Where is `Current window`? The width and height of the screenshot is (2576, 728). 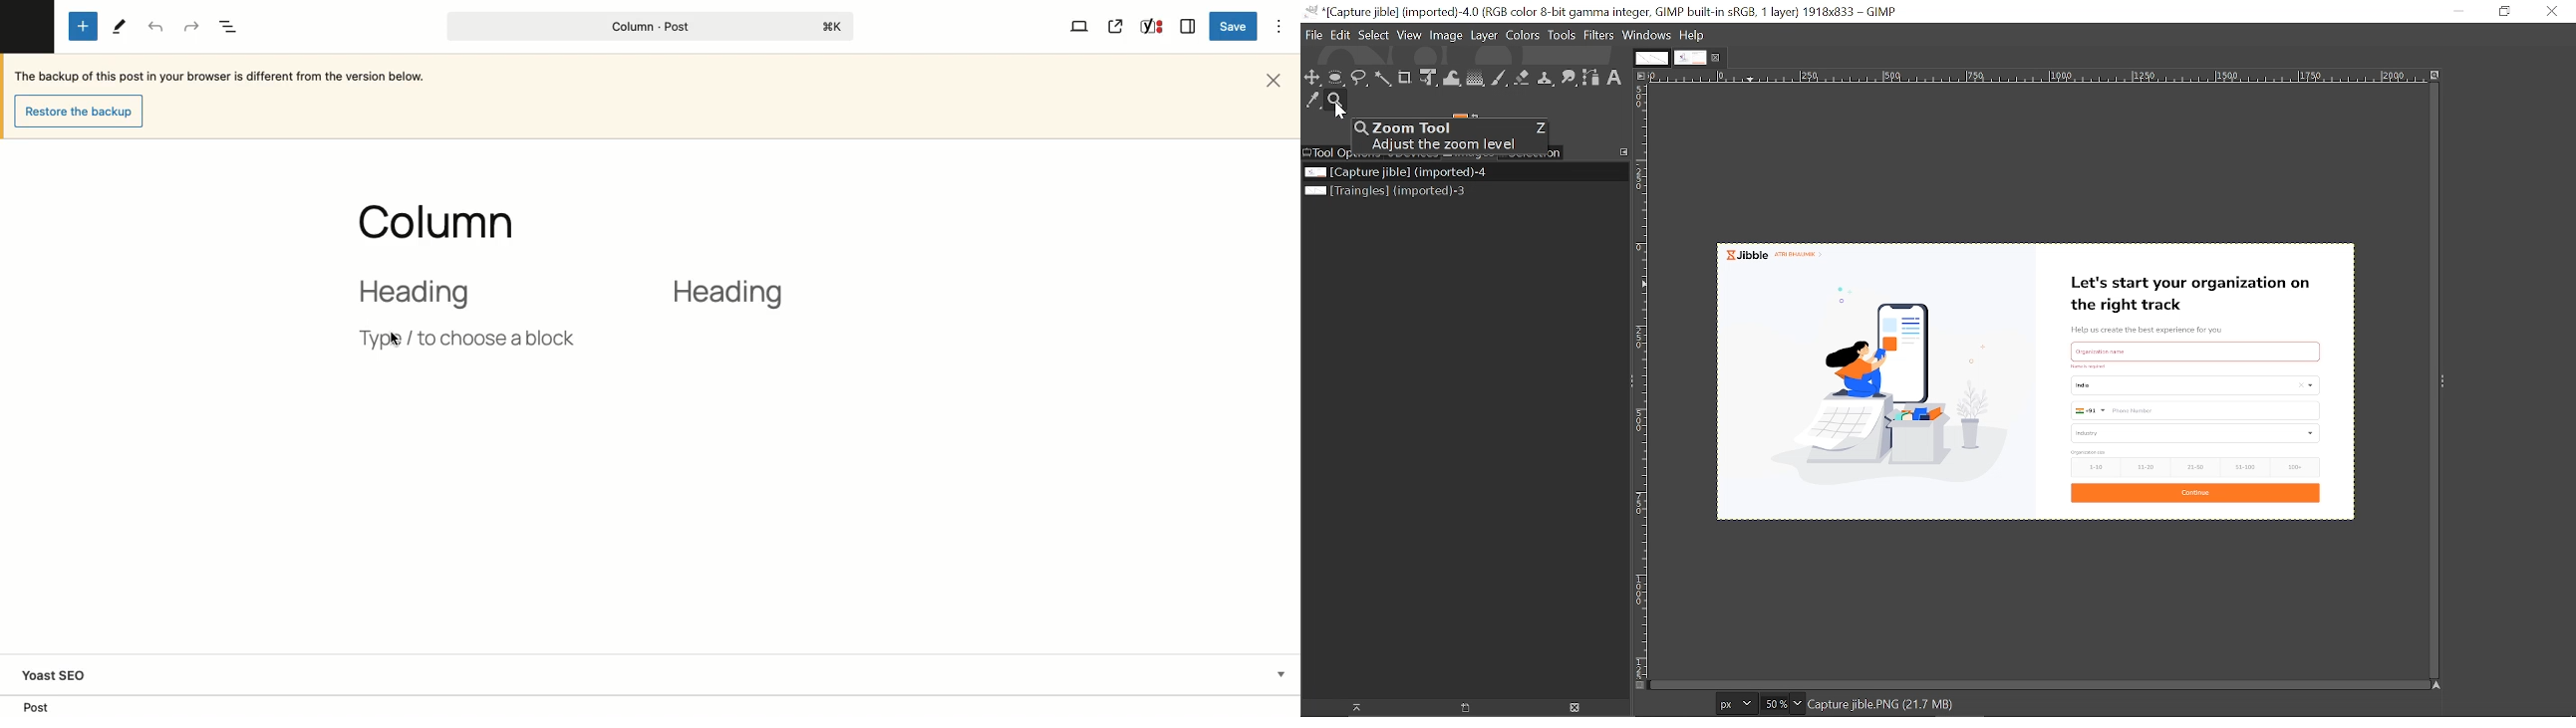 Current window is located at coordinates (1602, 12).